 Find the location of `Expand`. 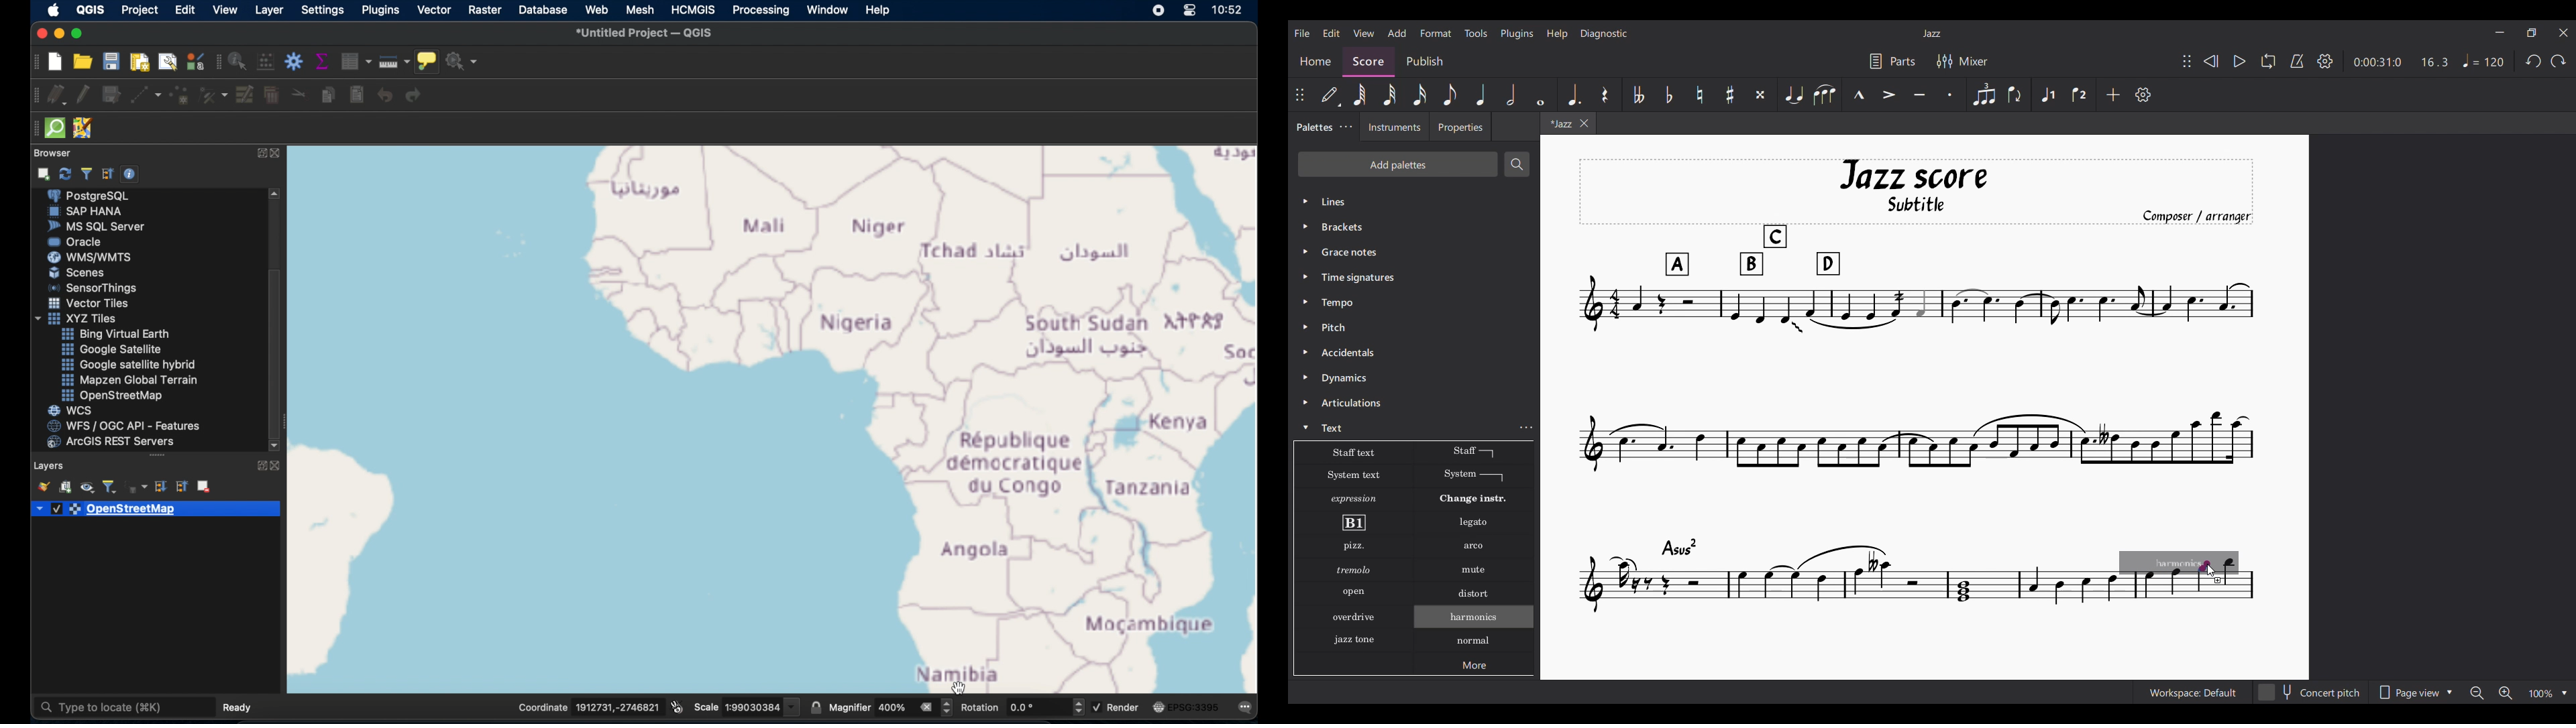

Expand is located at coordinates (1307, 315).